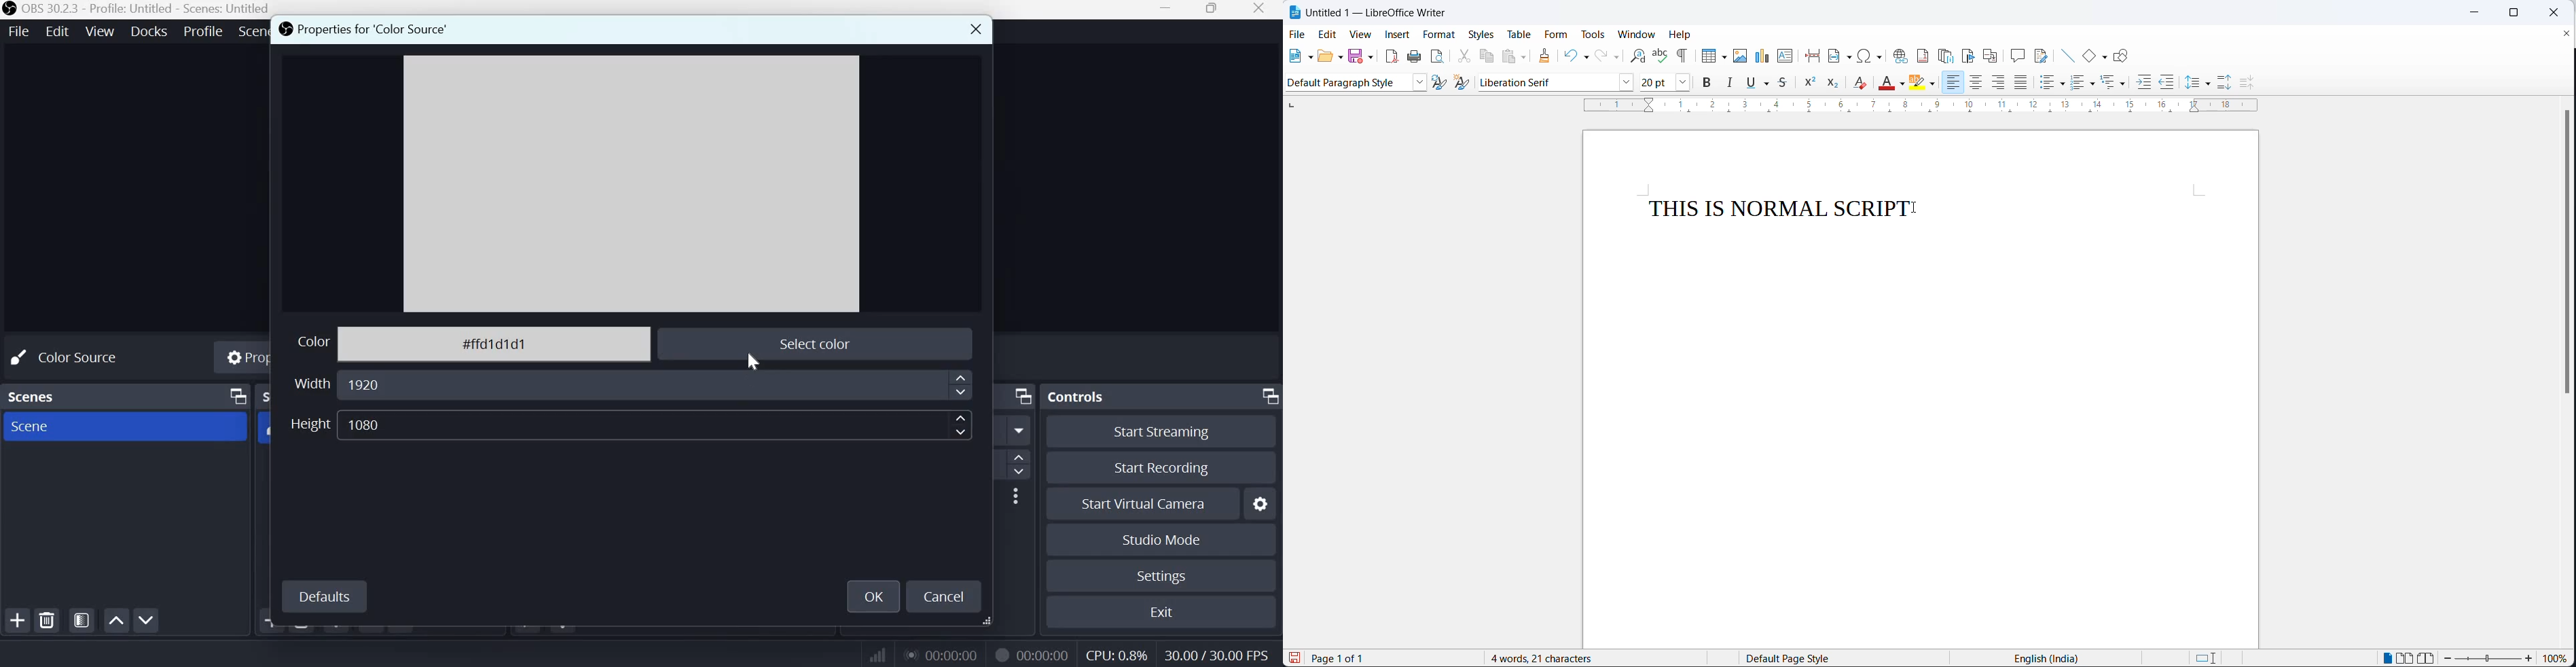  What do you see at coordinates (1159, 539) in the screenshot?
I see `Studio mode` at bounding box center [1159, 539].